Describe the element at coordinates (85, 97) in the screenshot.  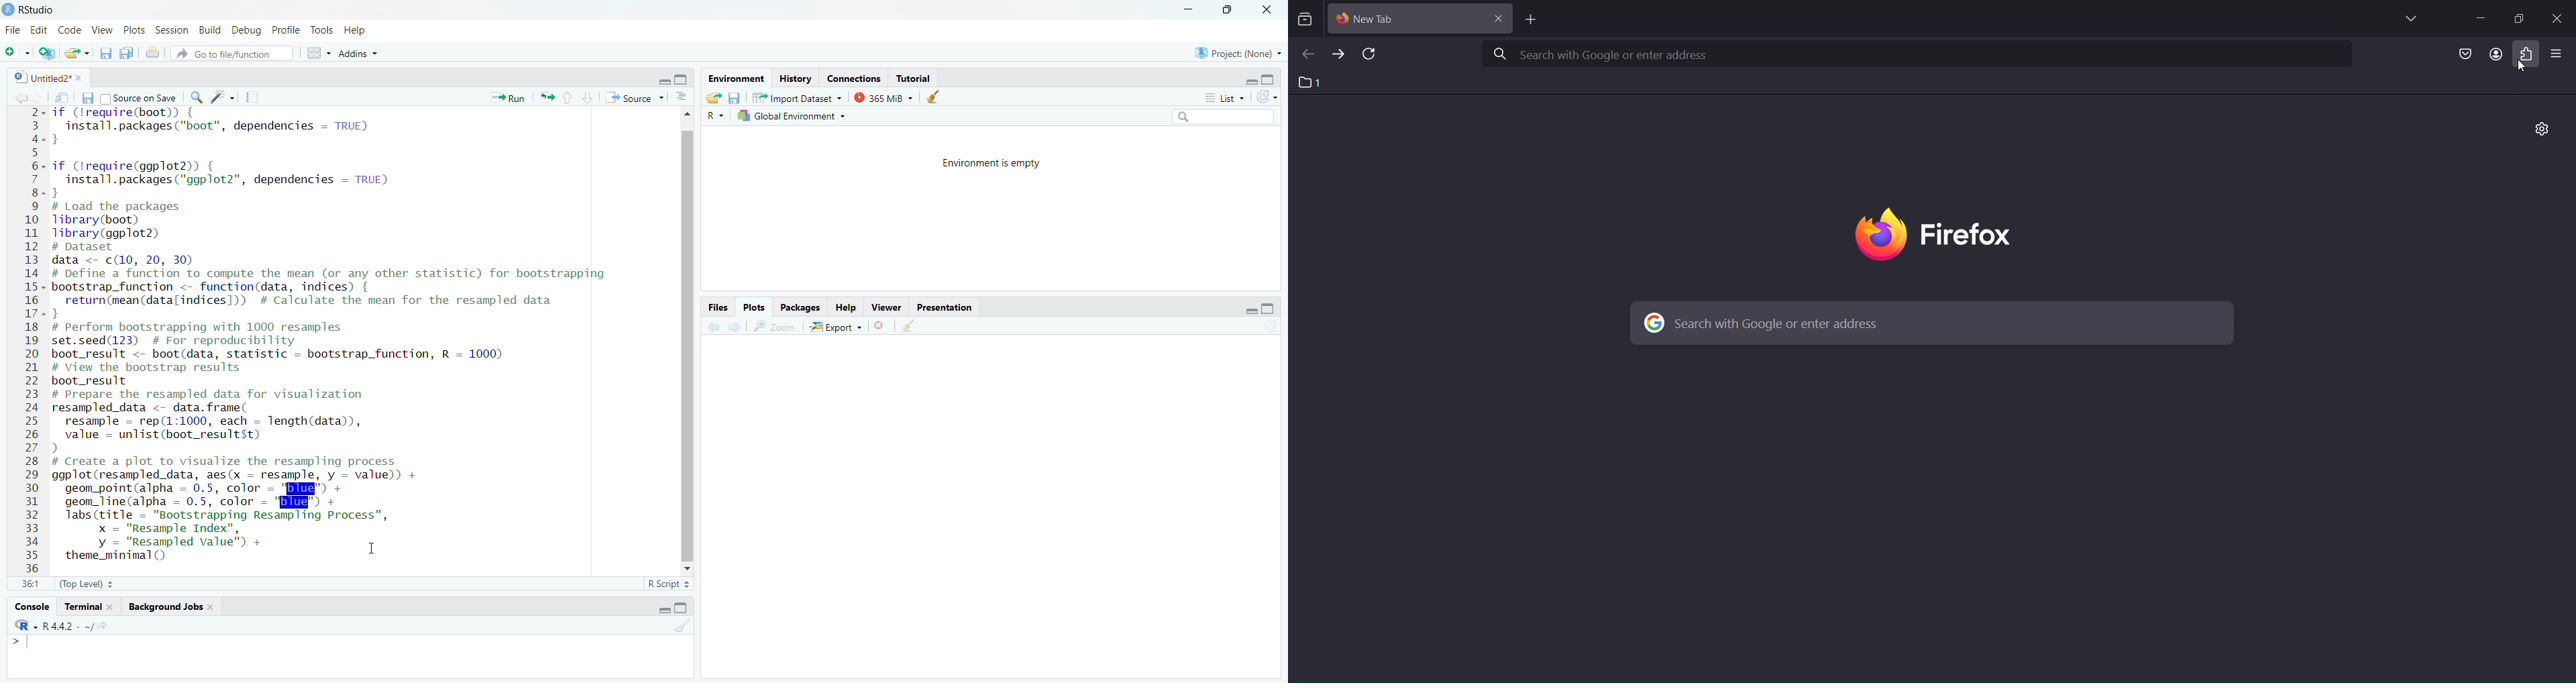
I see `save current document` at that location.